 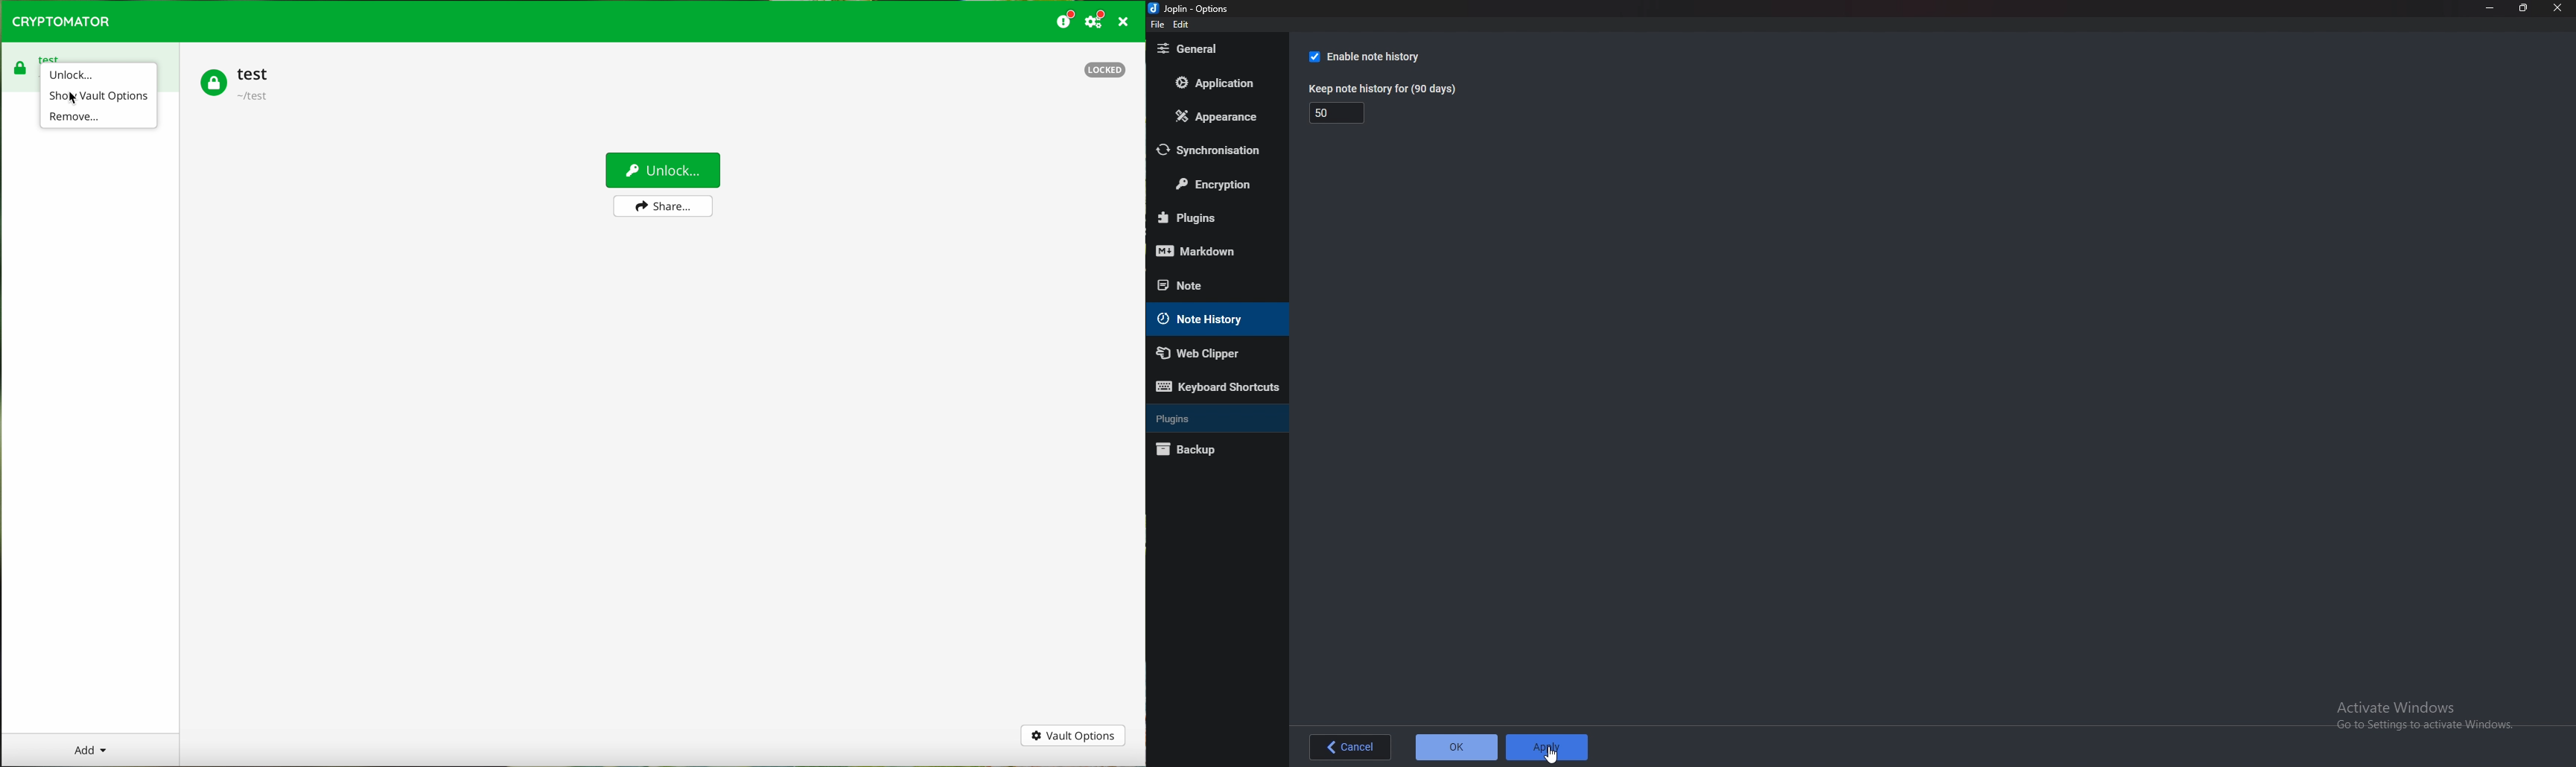 I want to click on Note, so click(x=1206, y=284).